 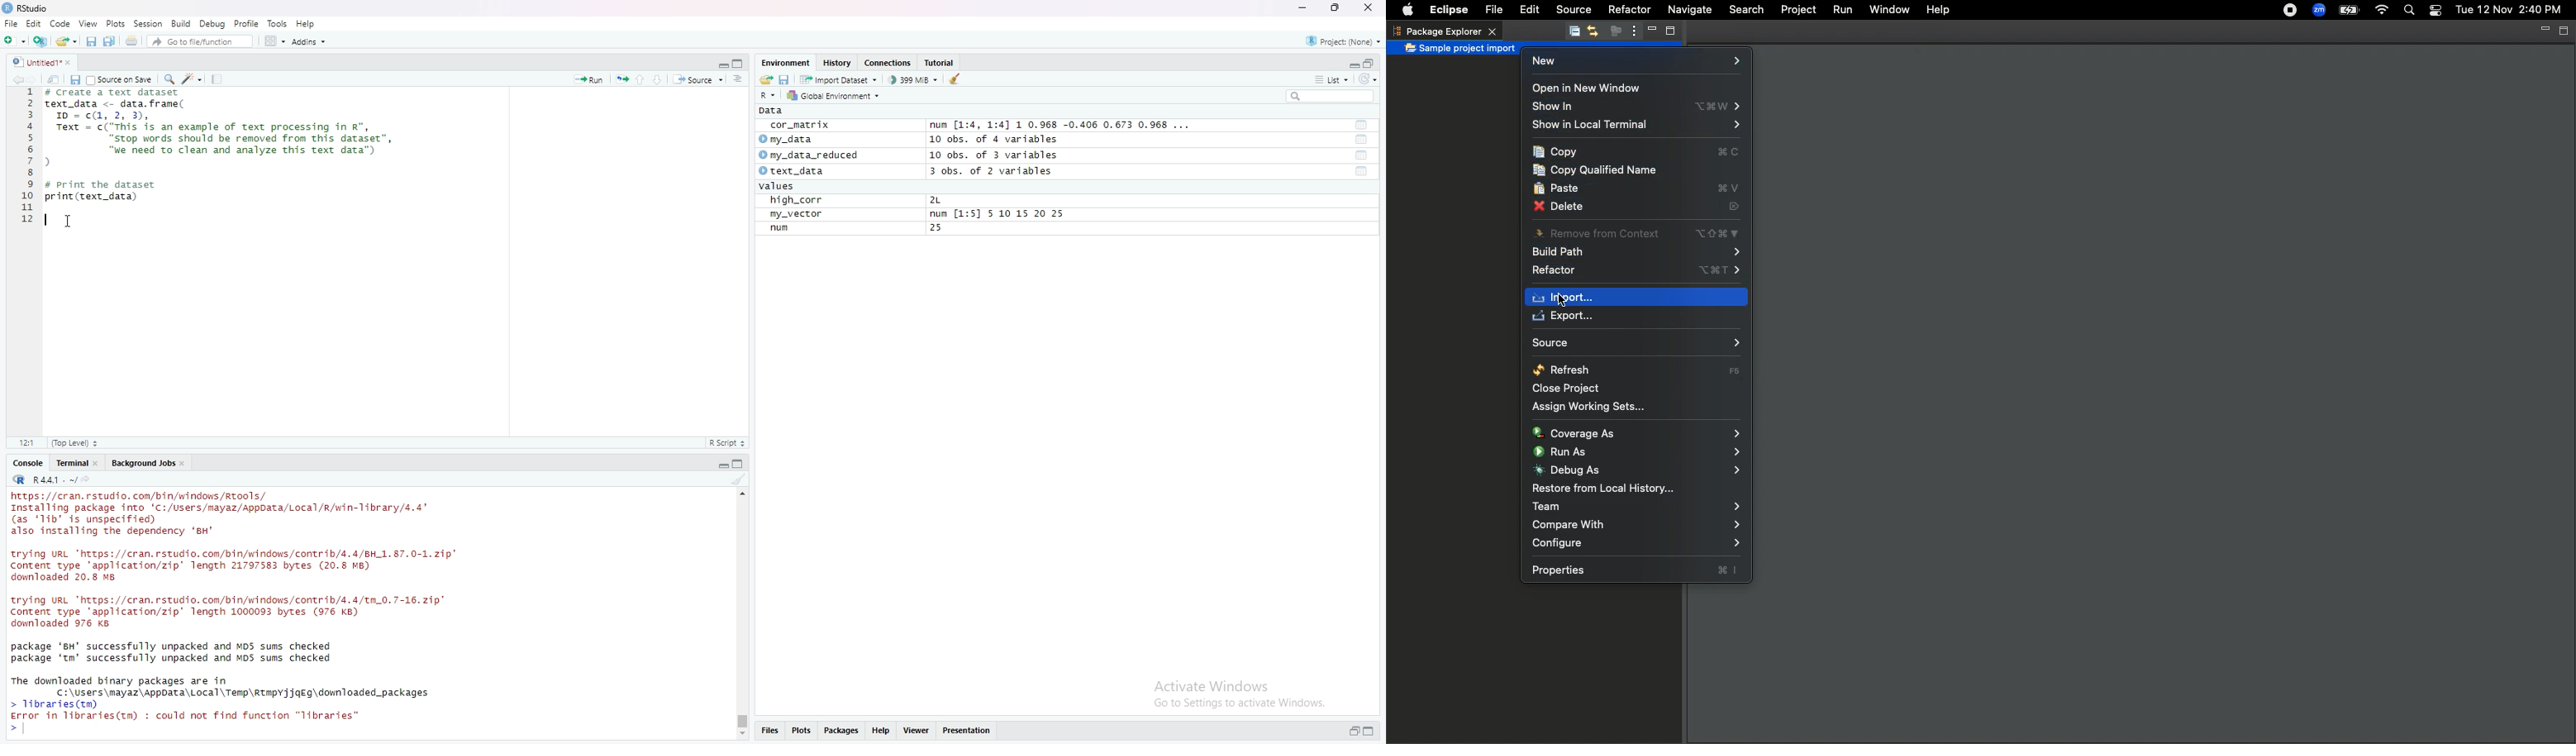 I want to click on R, so click(x=768, y=95).